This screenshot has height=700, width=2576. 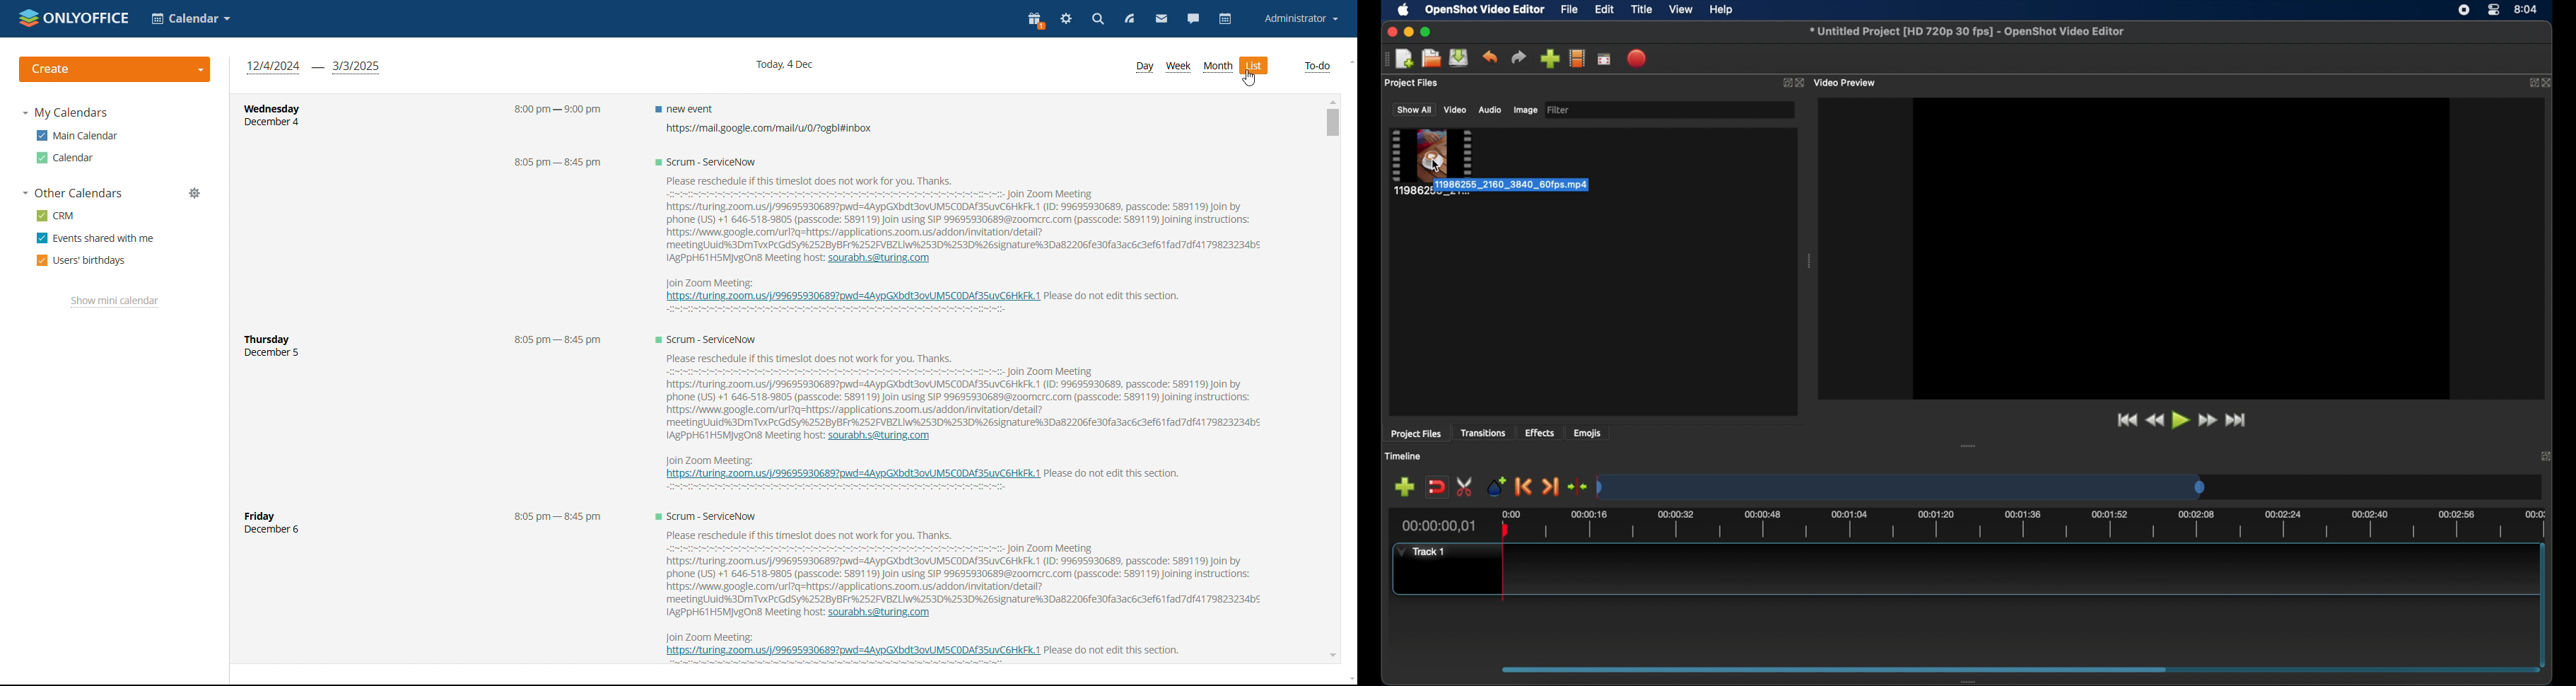 I want to click on 8:05 pm —8:45 pm, so click(x=552, y=341).